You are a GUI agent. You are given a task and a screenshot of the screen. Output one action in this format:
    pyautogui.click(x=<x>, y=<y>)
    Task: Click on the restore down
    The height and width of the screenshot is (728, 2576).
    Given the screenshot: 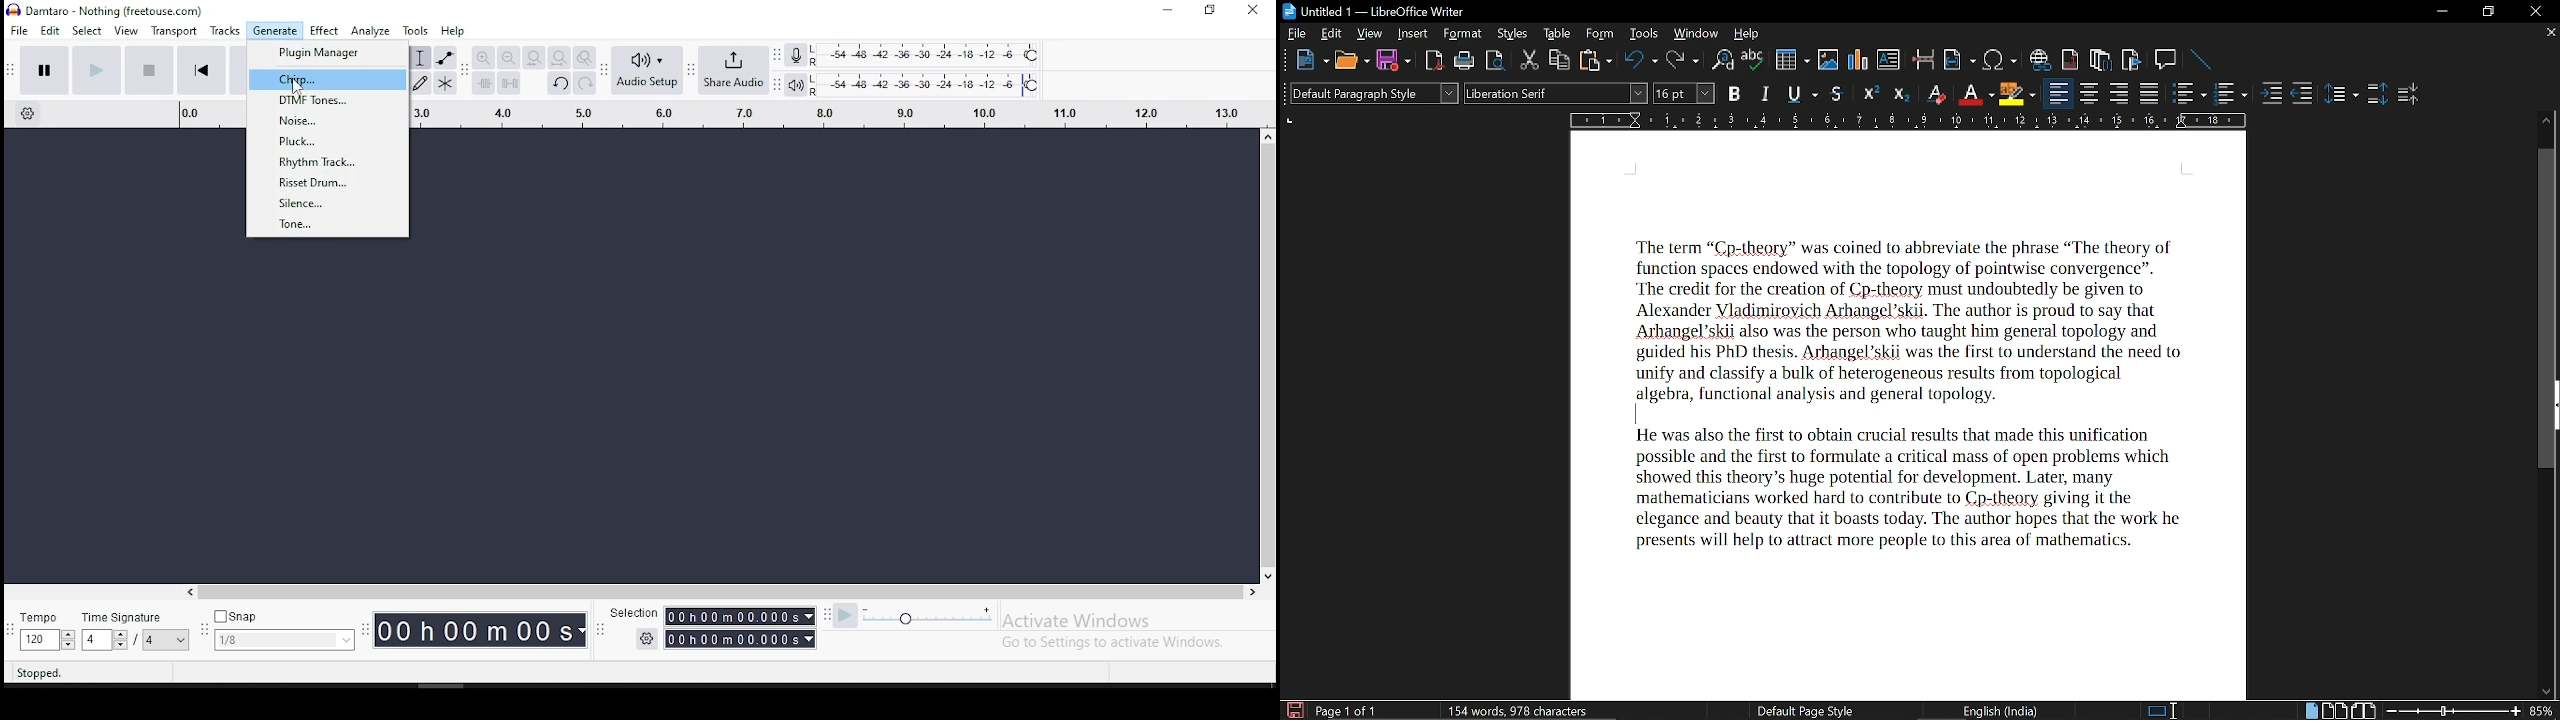 What is the action you would take?
    pyautogui.click(x=2486, y=11)
    